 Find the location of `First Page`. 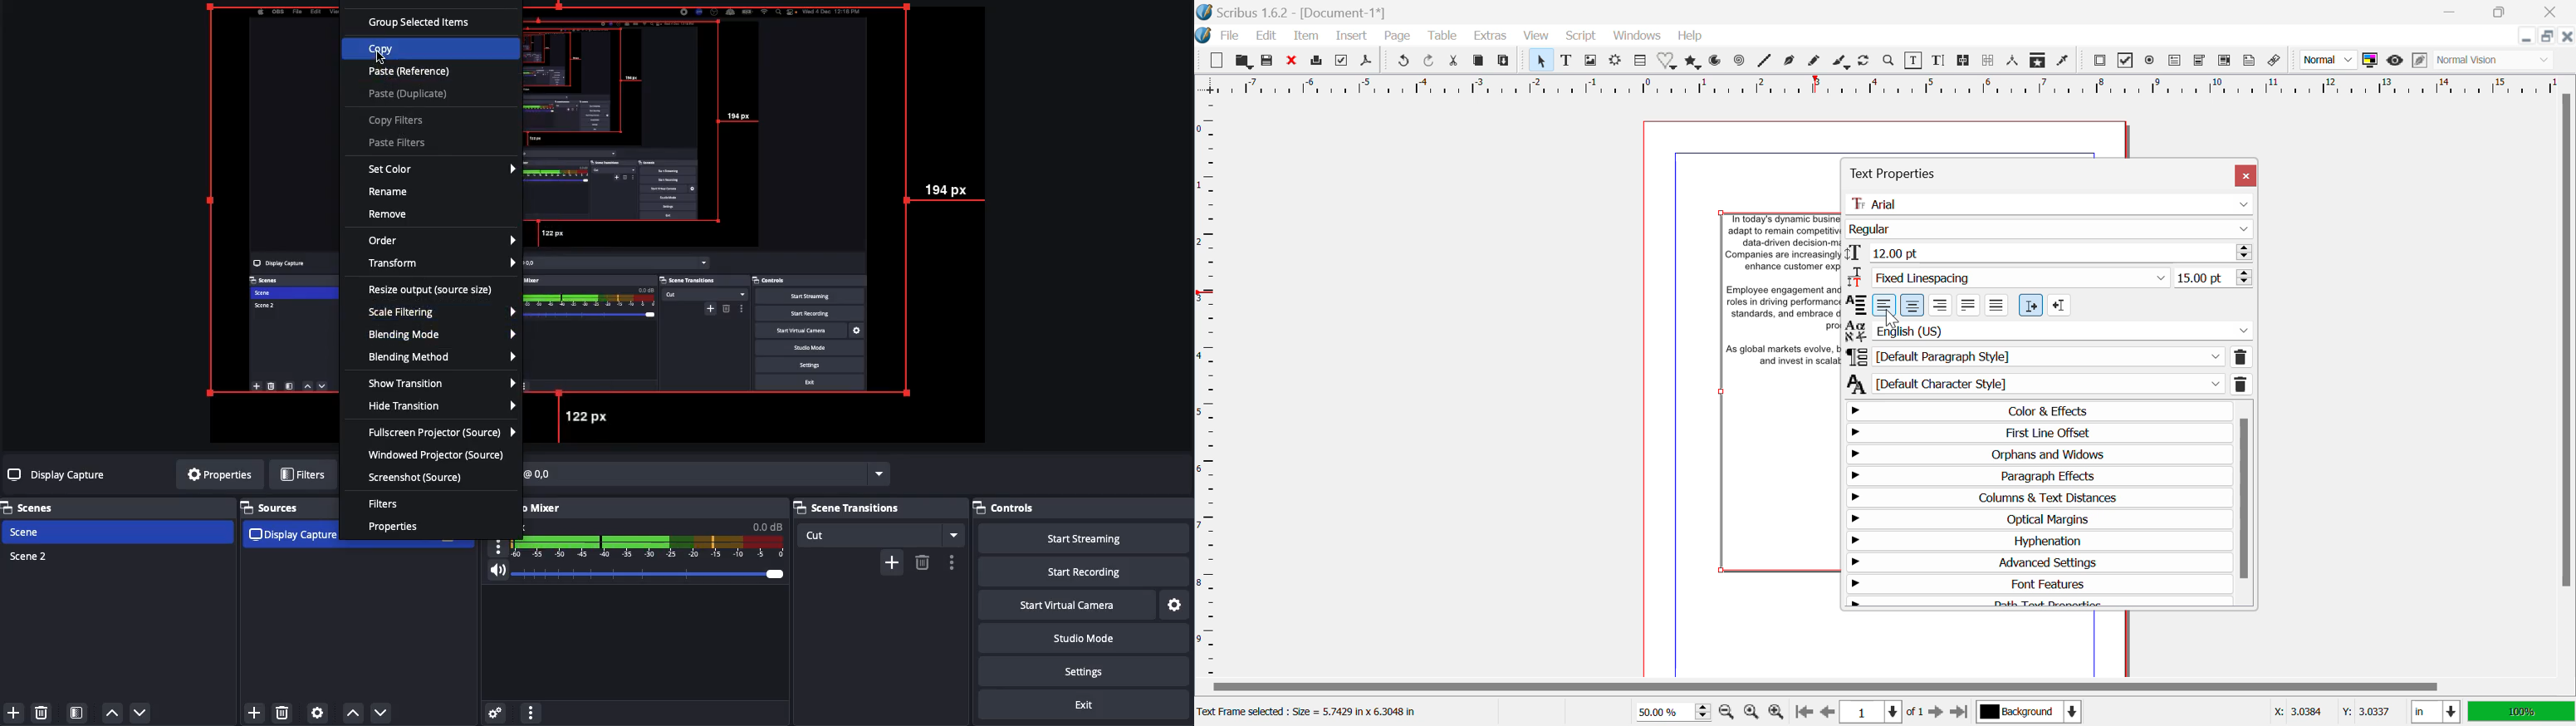

First Page is located at coordinates (1803, 712).